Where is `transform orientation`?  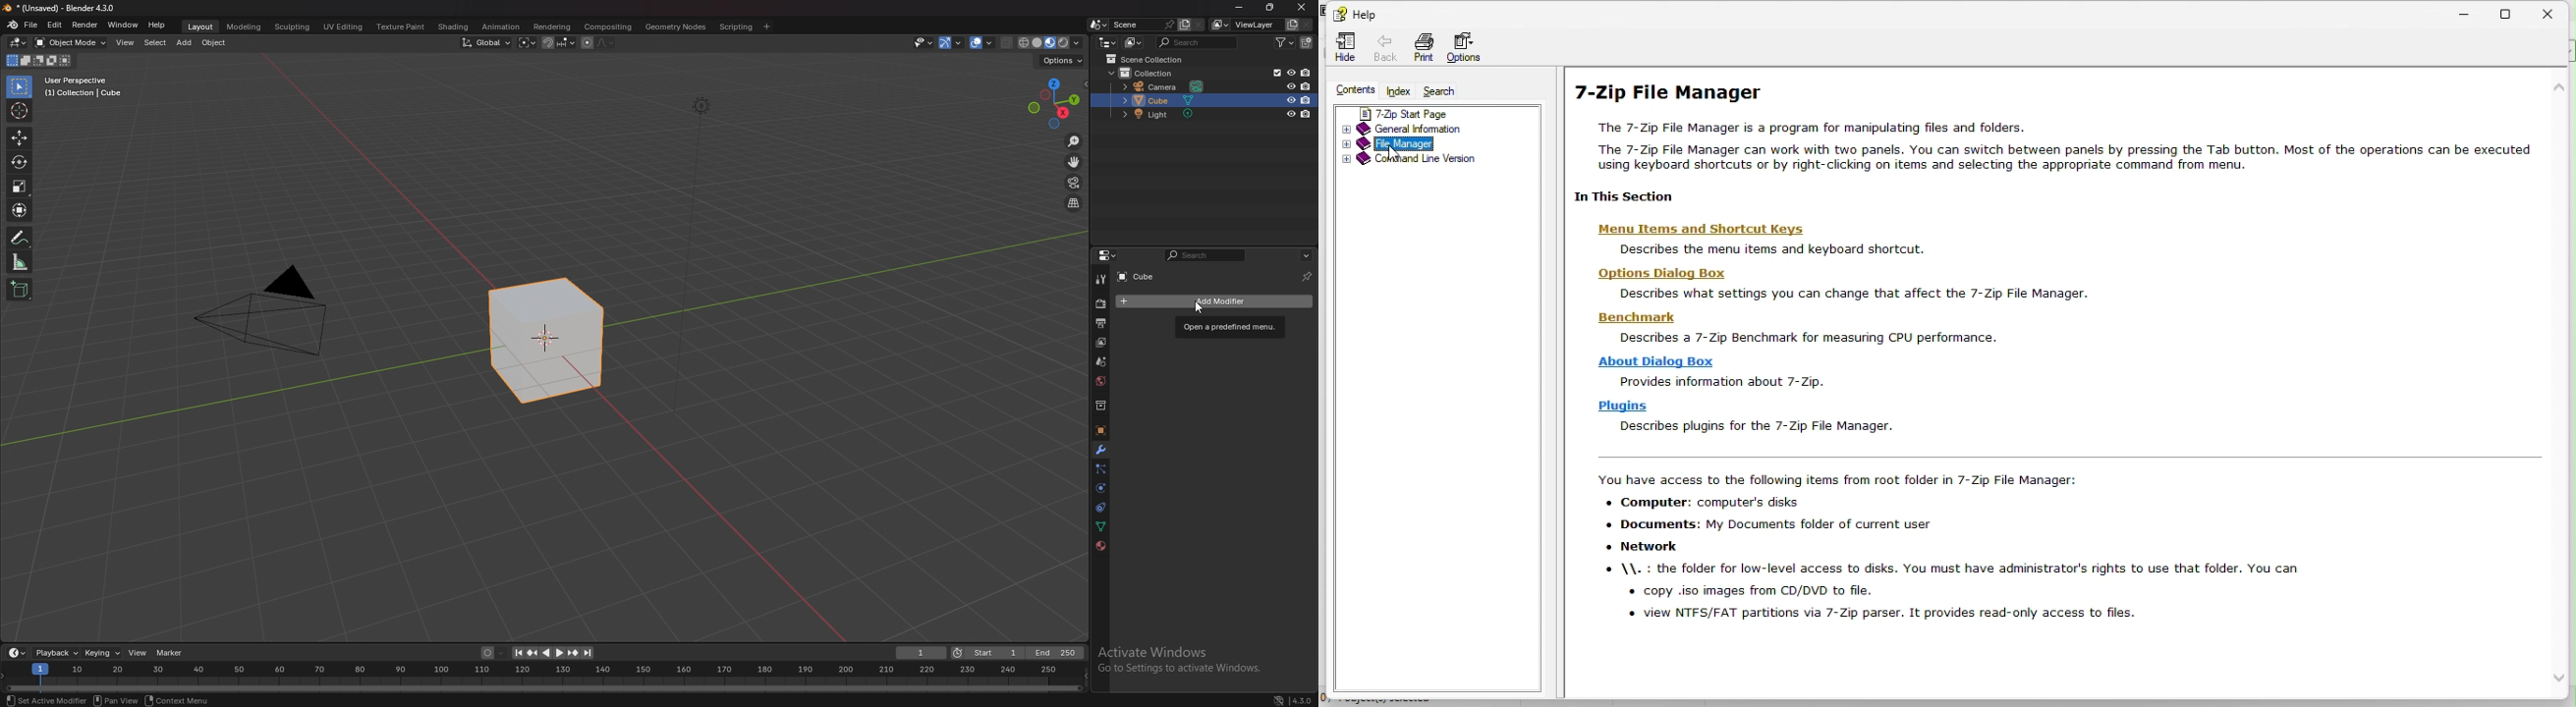 transform orientation is located at coordinates (486, 43).